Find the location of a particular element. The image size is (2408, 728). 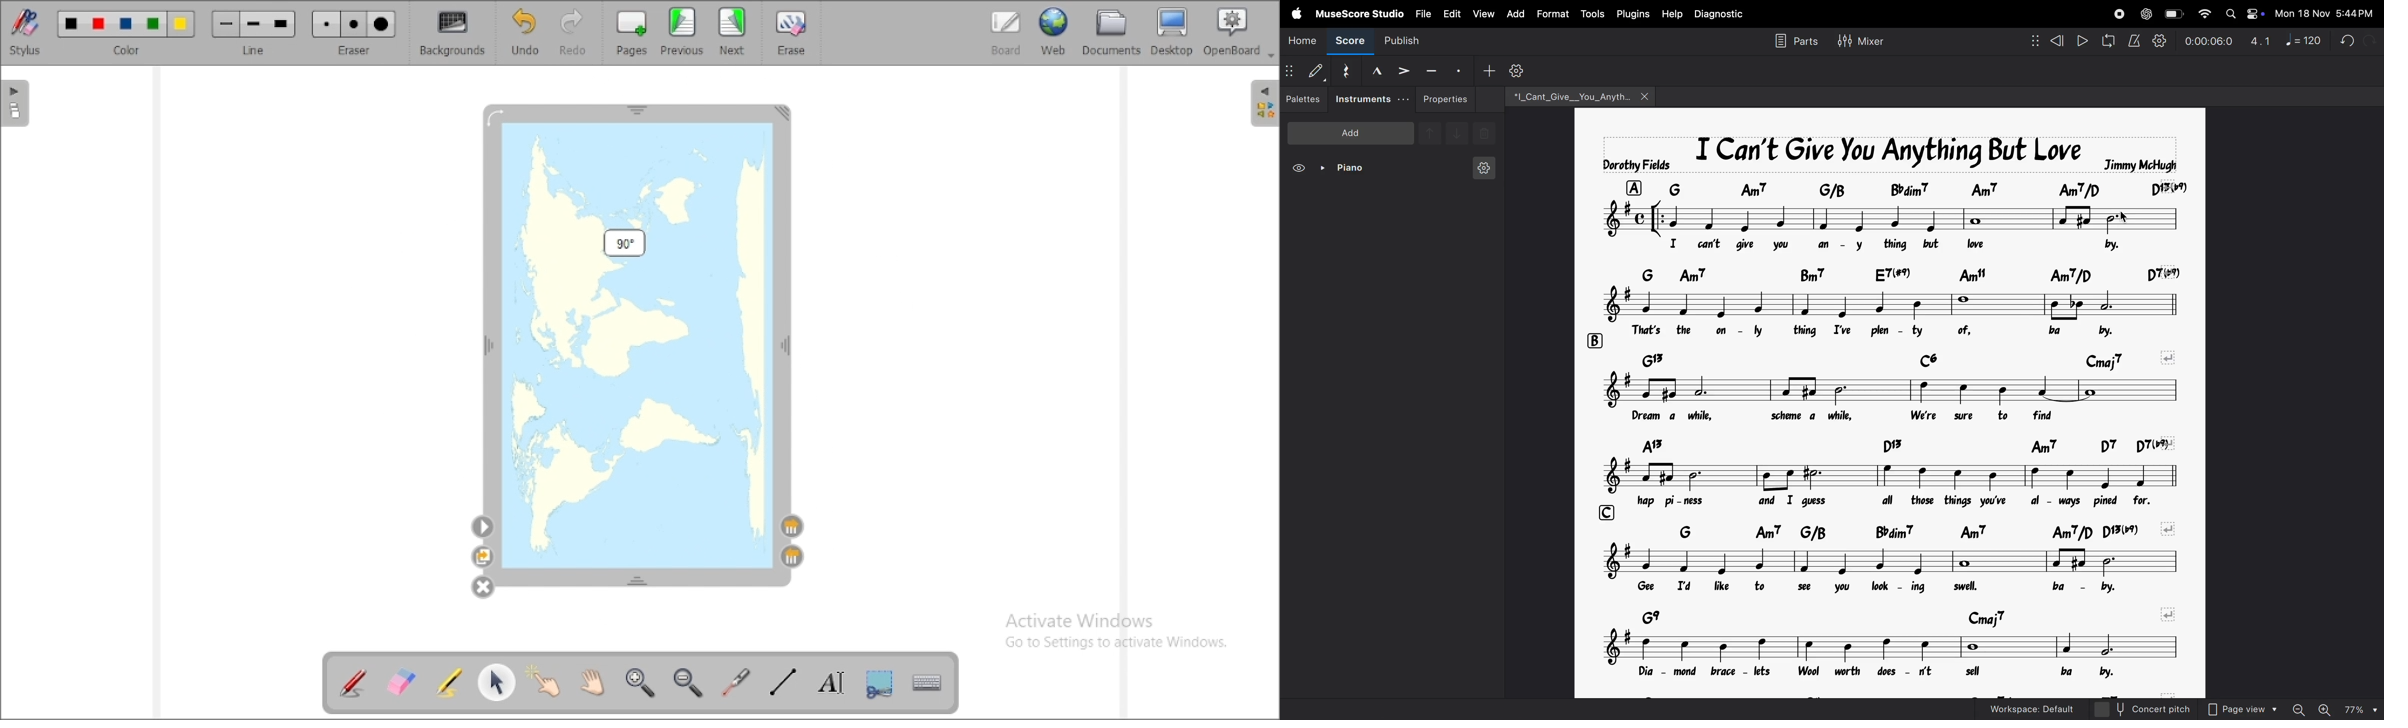

musescore studio is located at coordinates (1359, 14).